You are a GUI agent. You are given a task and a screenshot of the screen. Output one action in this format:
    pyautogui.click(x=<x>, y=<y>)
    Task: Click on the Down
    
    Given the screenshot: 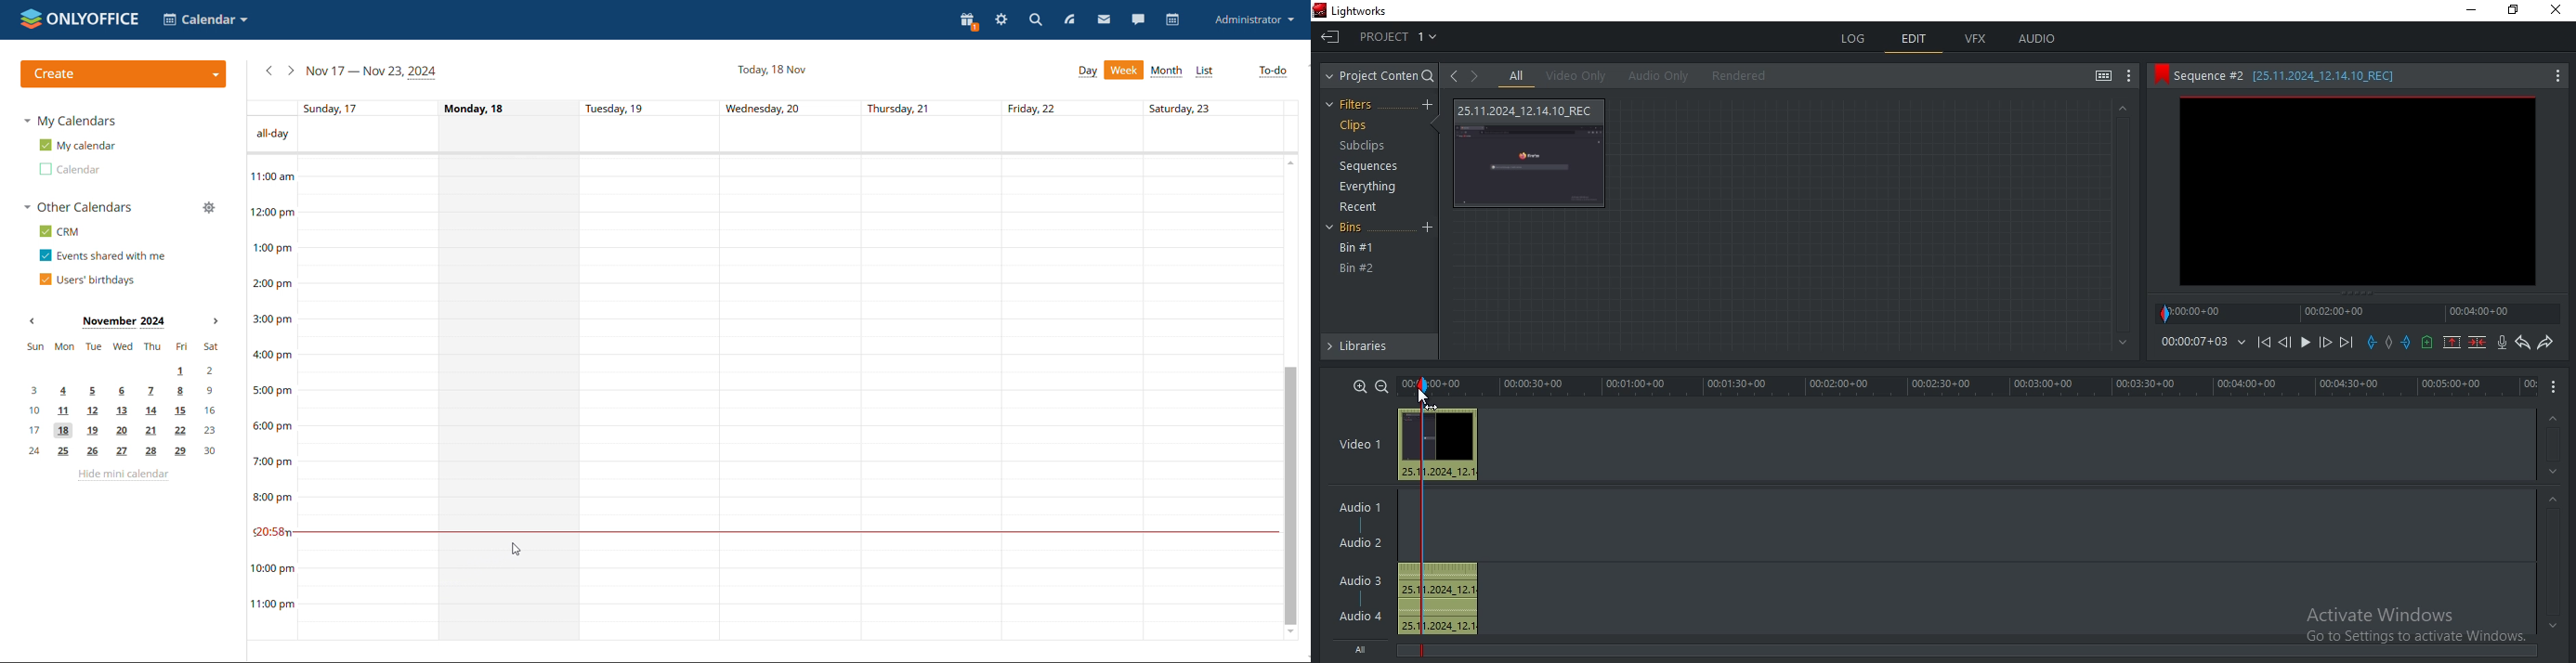 What is the action you would take?
    pyautogui.click(x=2554, y=472)
    